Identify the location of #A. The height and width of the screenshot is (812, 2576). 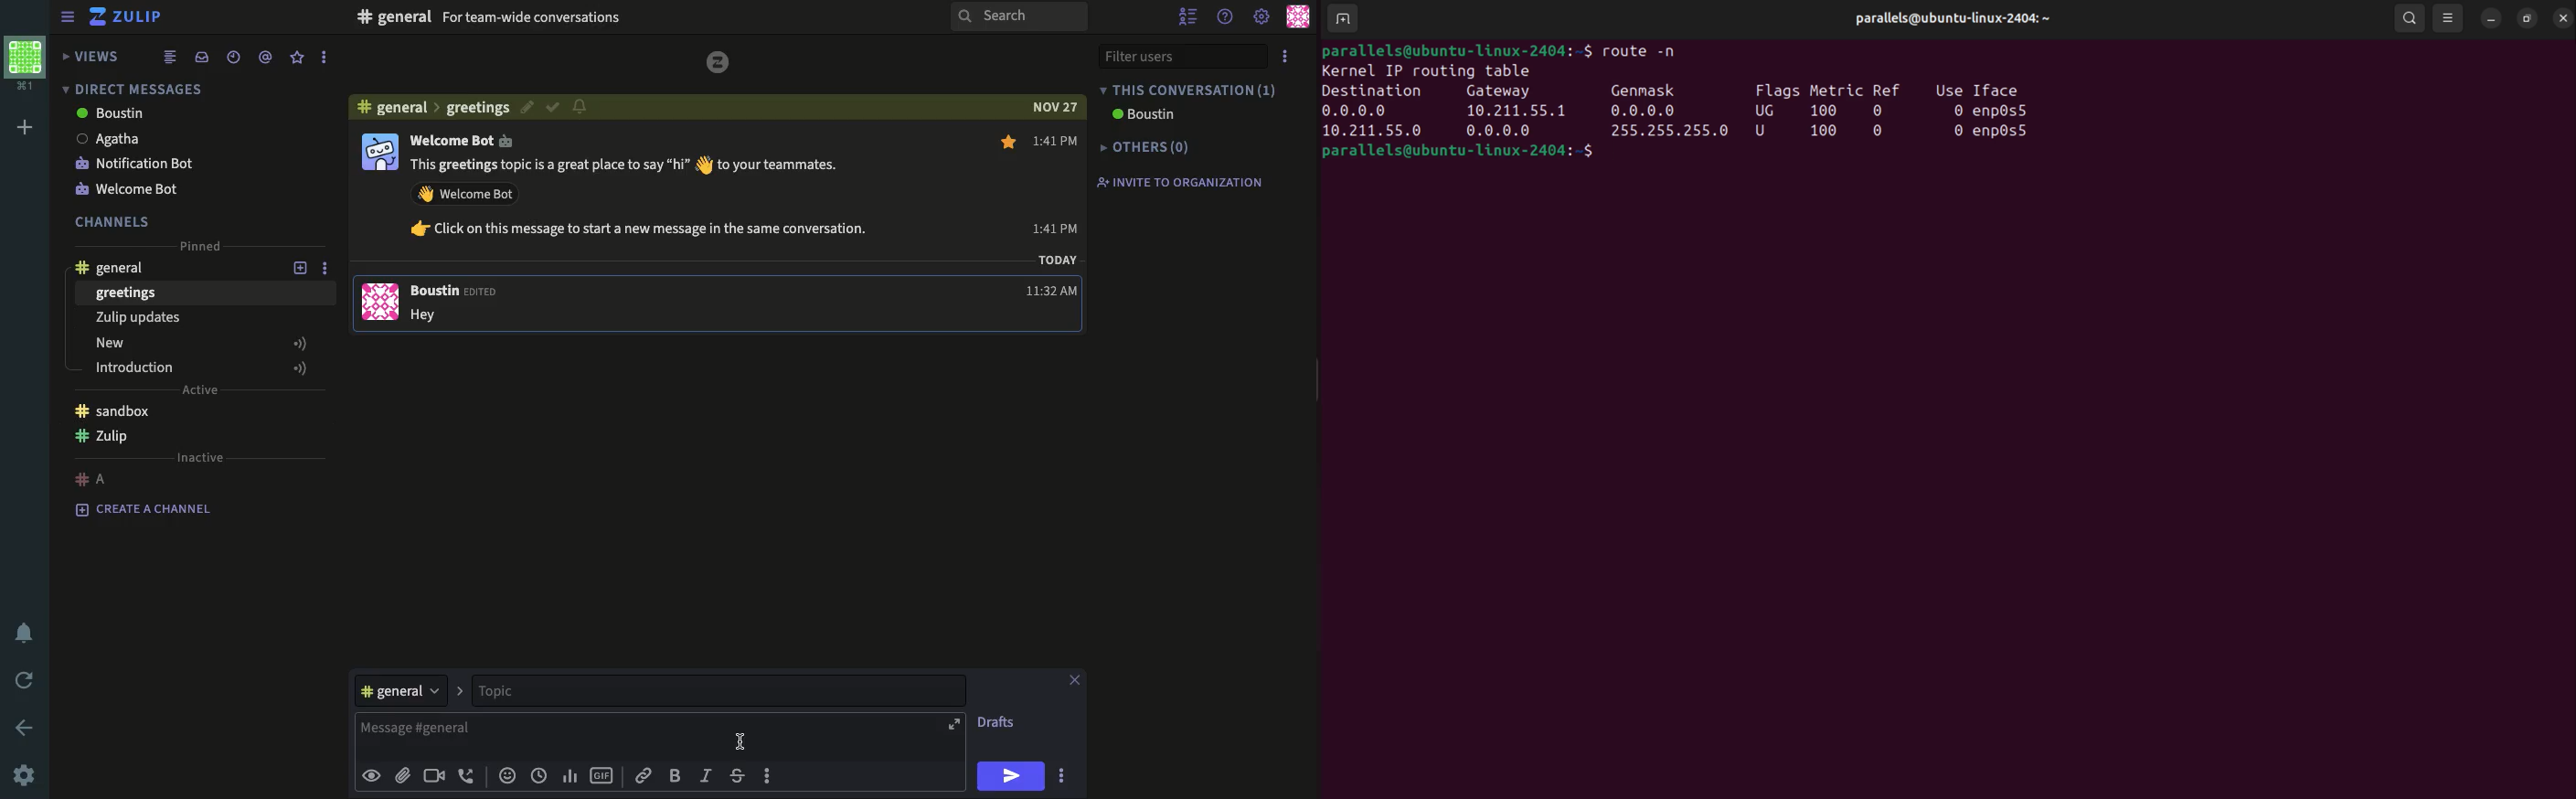
(94, 475).